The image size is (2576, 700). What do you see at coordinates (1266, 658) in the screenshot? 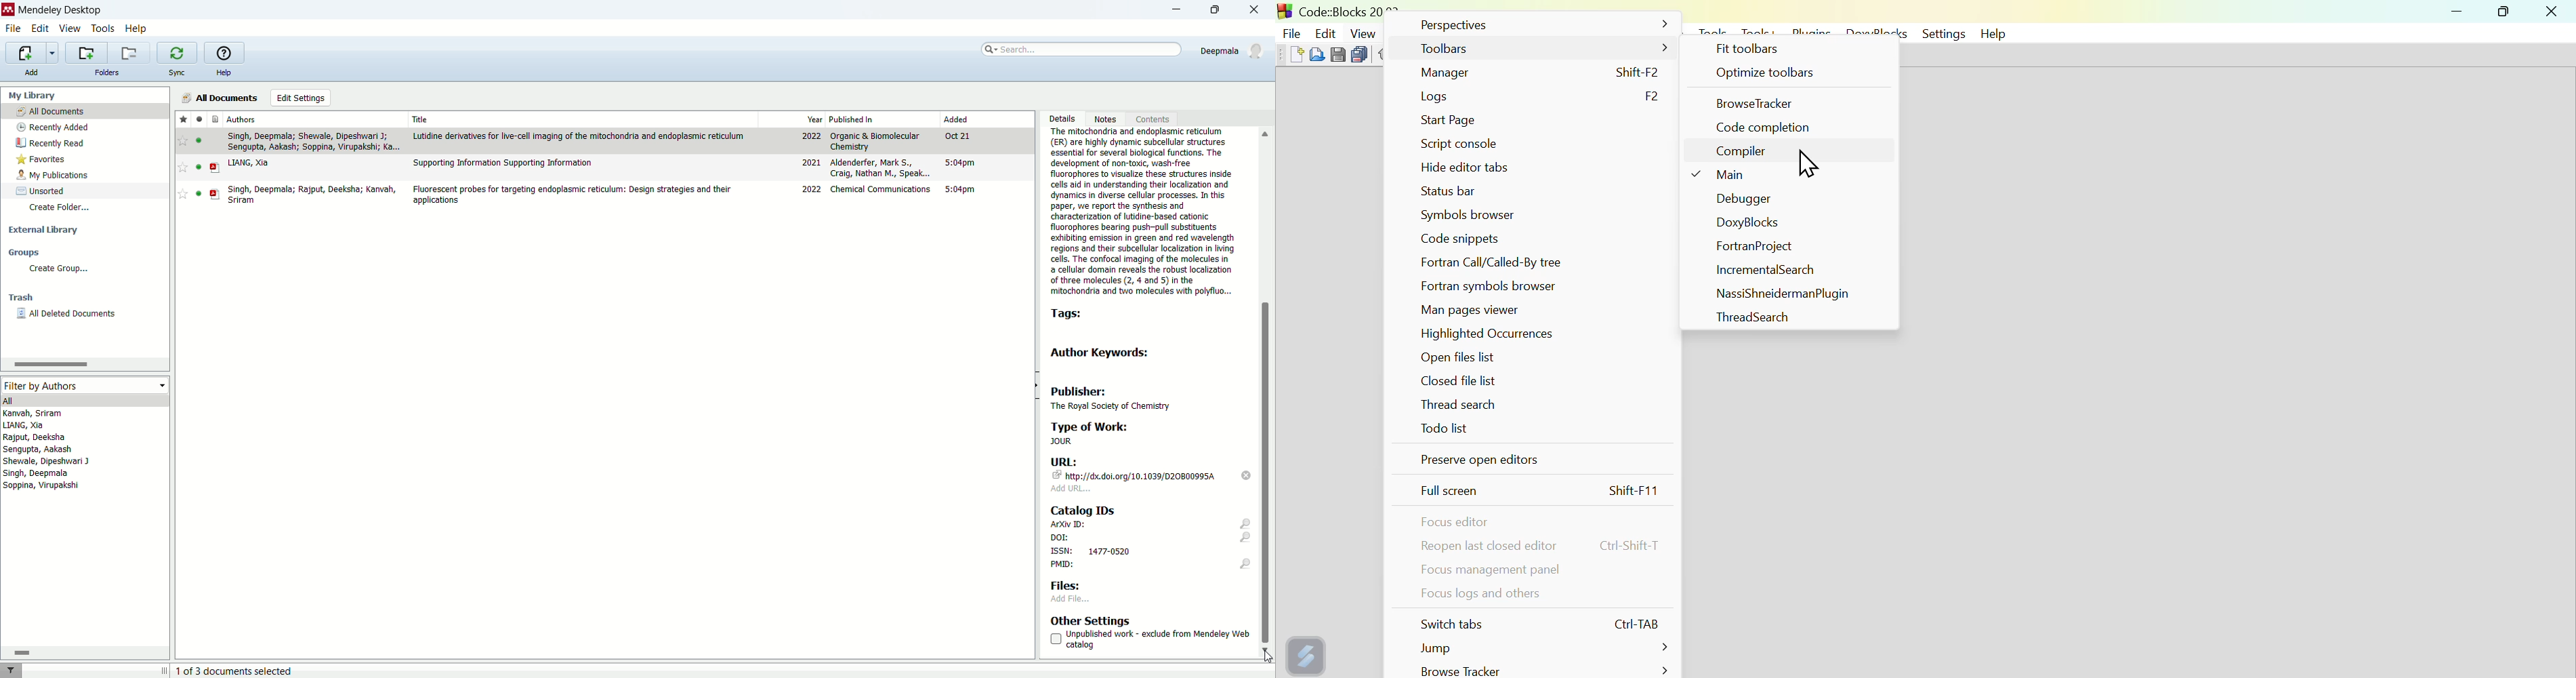
I see `cursor - keydown` at bounding box center [1266, 658].